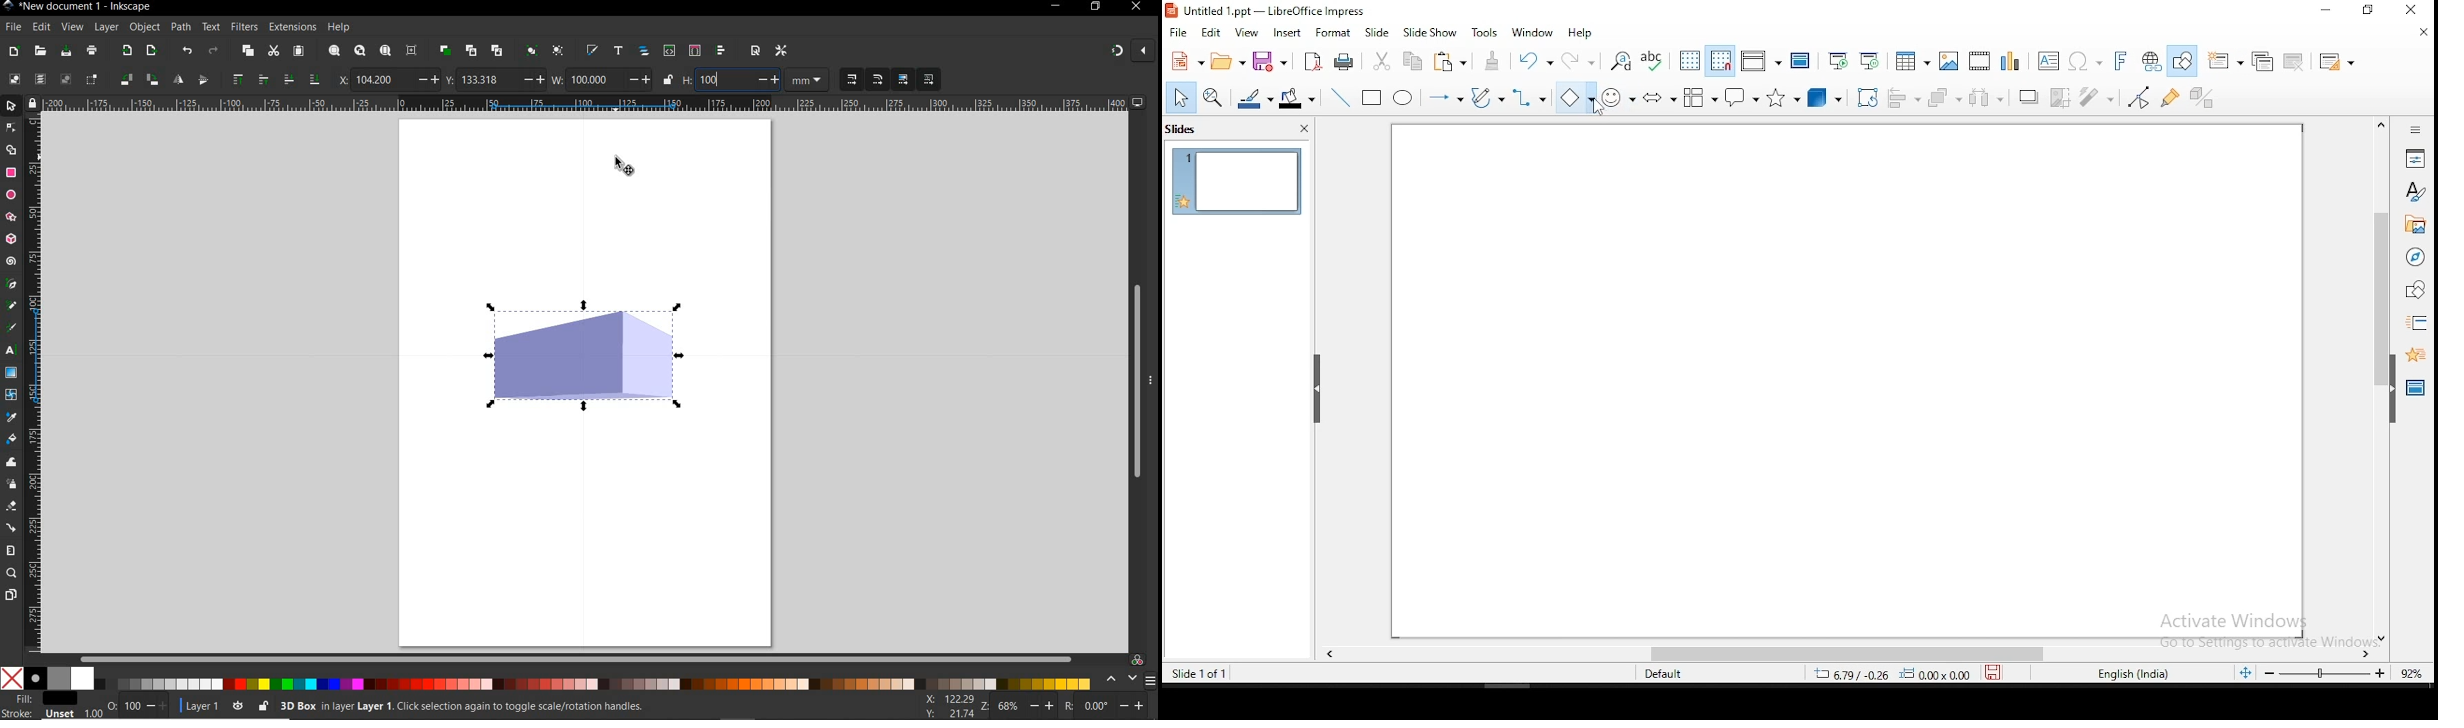 The image size is (2464, 728). Describe the element at coordinates (2101, 97) in the screenshot. I see `filter` at that location.